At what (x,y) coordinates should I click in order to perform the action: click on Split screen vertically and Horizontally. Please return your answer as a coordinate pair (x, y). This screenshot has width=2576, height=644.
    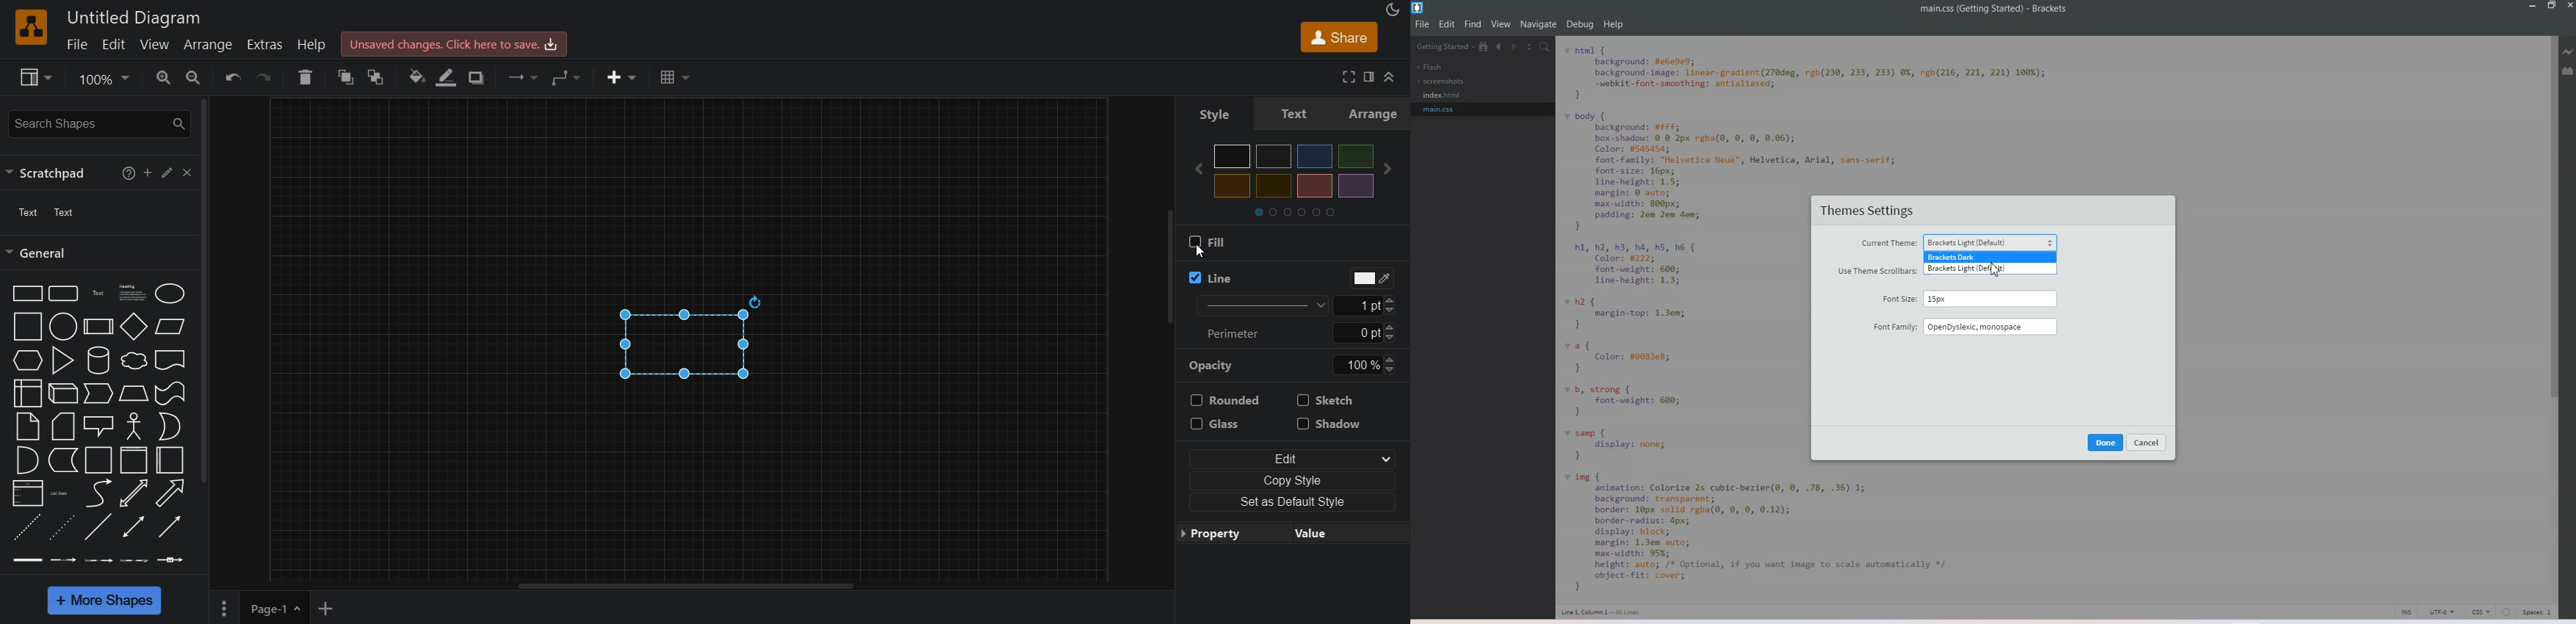
    Looking at the image, I should click on (1531, 47).